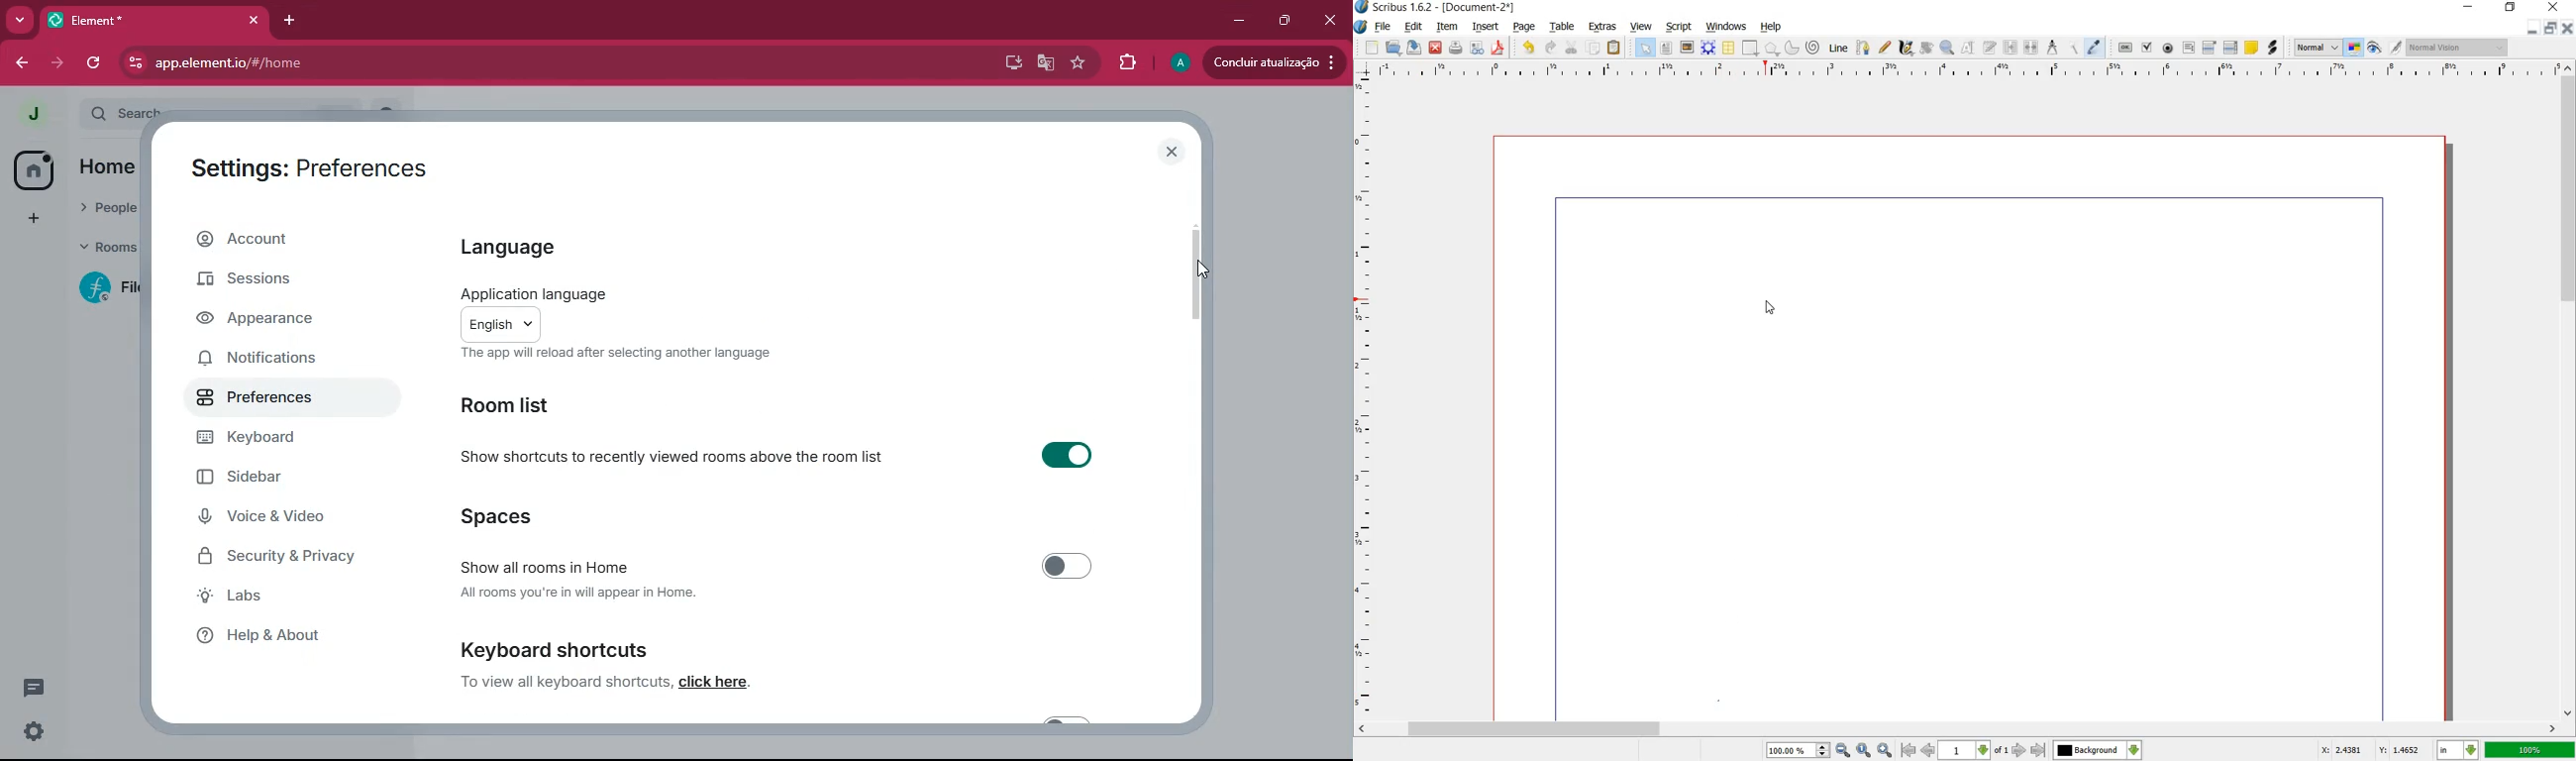 The image size is (2576, 784). What do you see at coordinates (1769, 311) in the screenshot?
I see `CURSOR` at bounding box center [1769, 311].